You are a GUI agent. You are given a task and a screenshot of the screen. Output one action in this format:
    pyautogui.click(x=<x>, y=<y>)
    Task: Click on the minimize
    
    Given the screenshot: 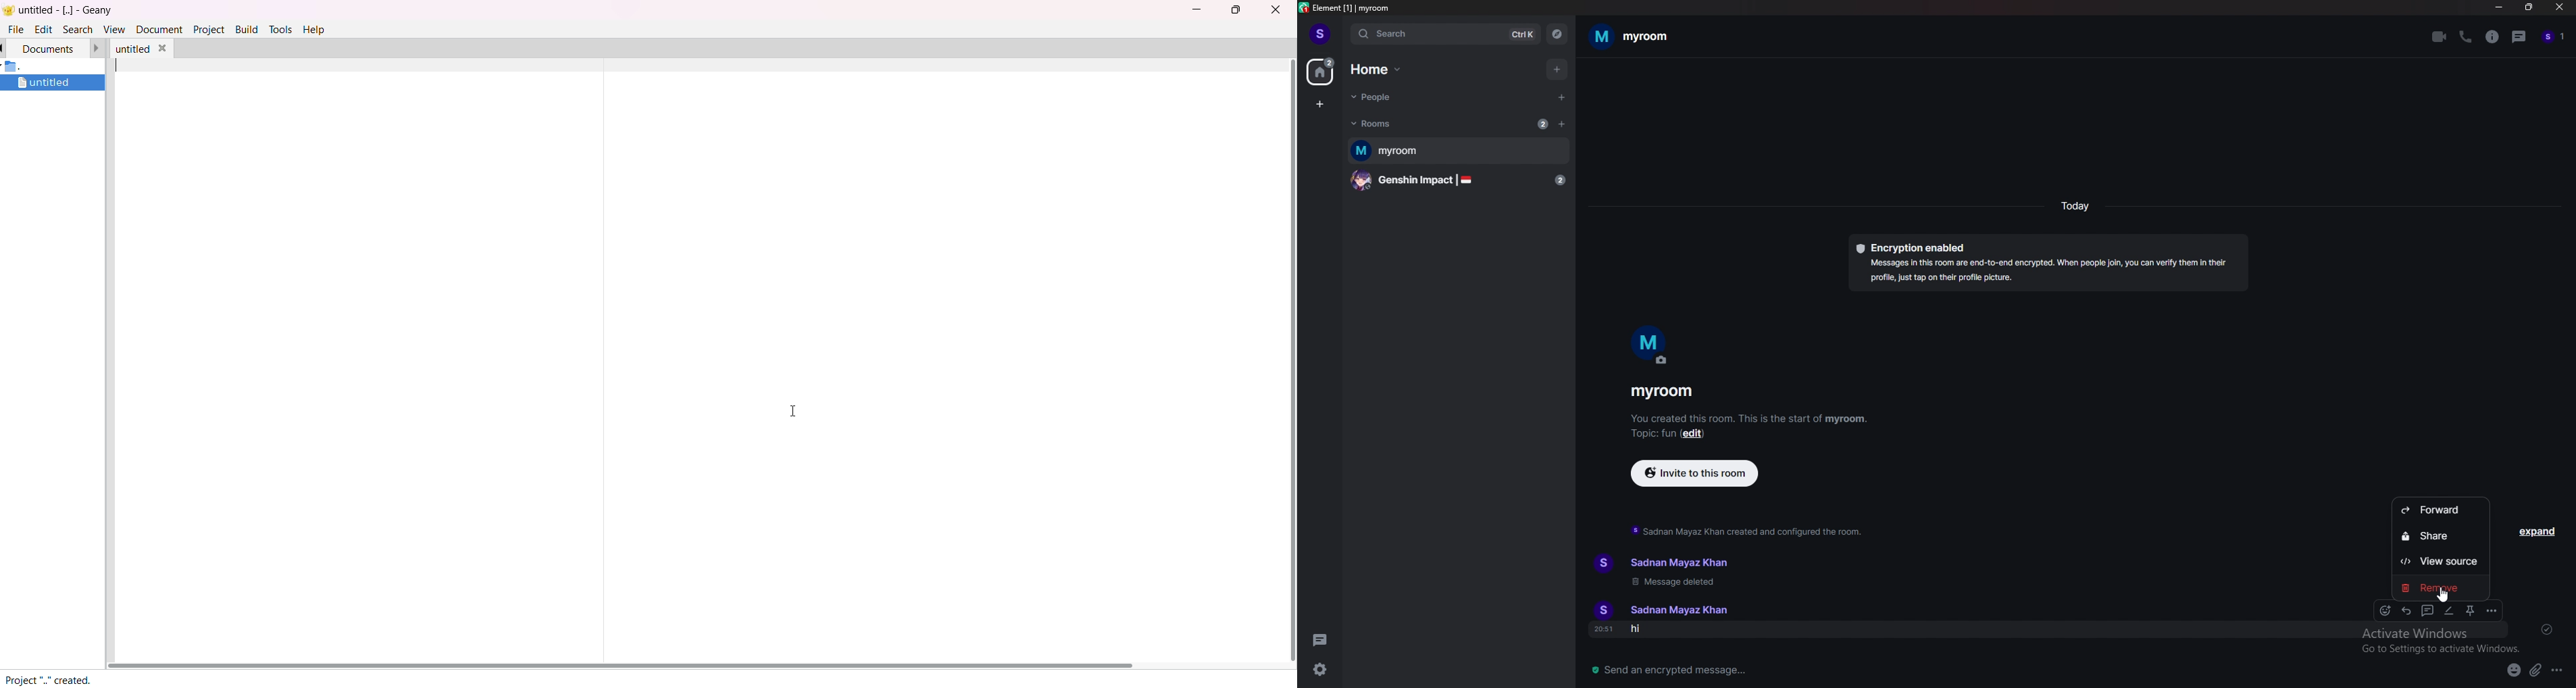 What is the action you would take?
    pyautogui.click(x=1194, y=7)
    